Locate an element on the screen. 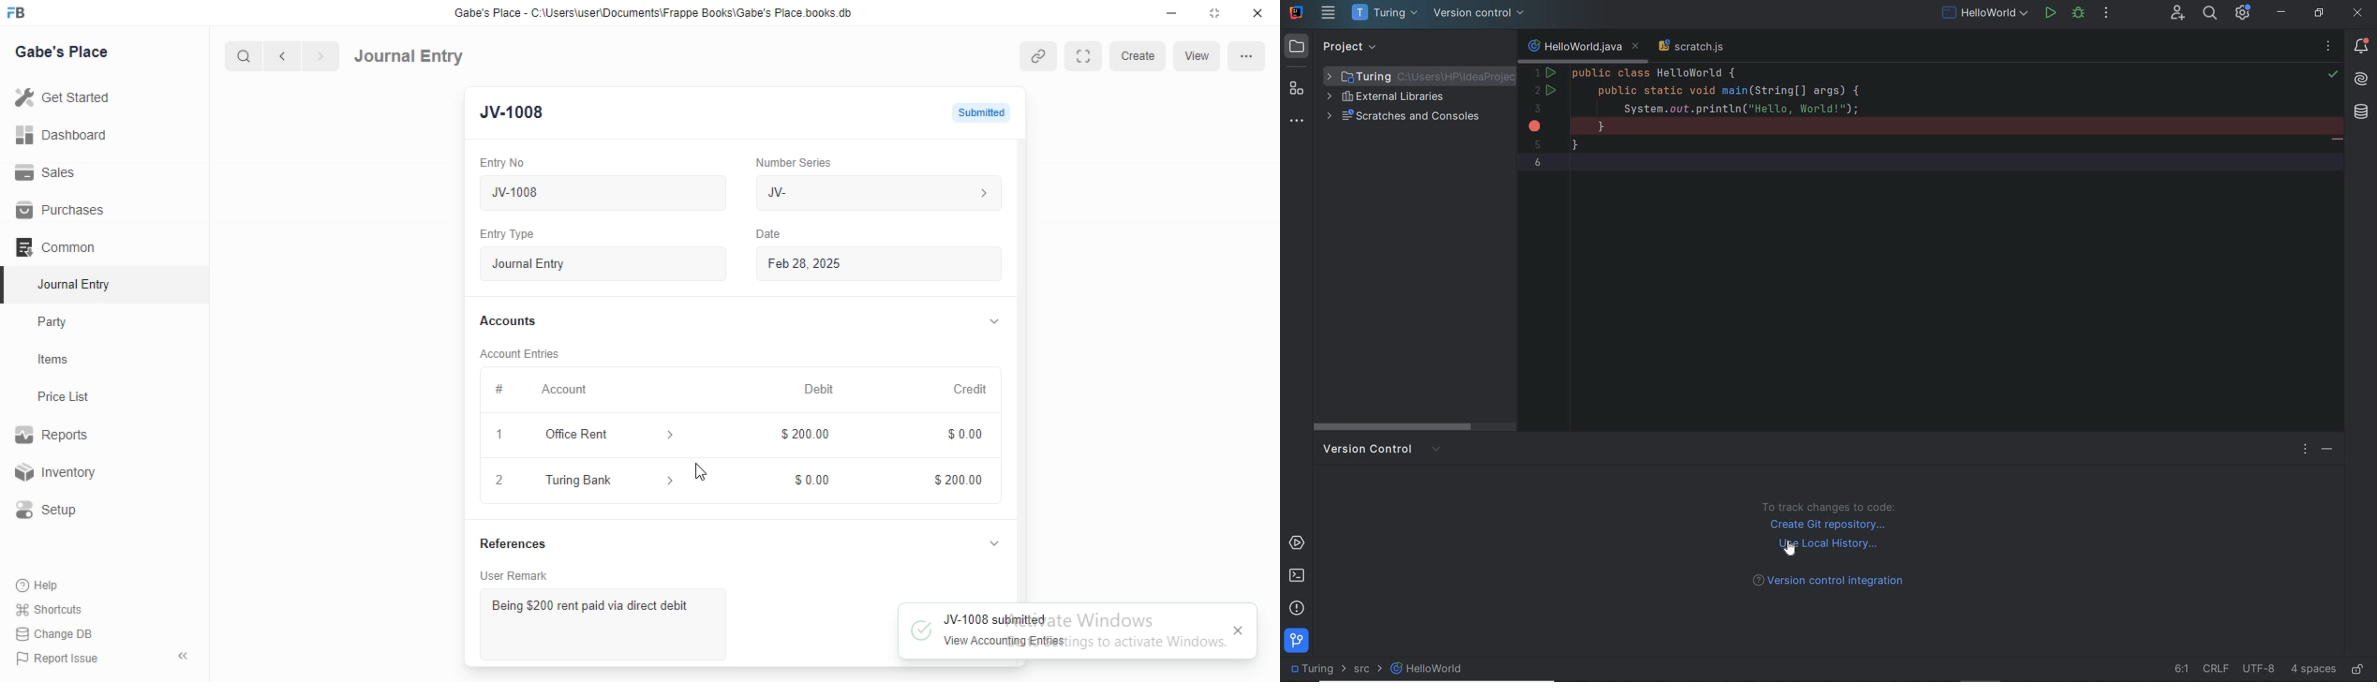  no problems found is located at coordinates (2329, 48).